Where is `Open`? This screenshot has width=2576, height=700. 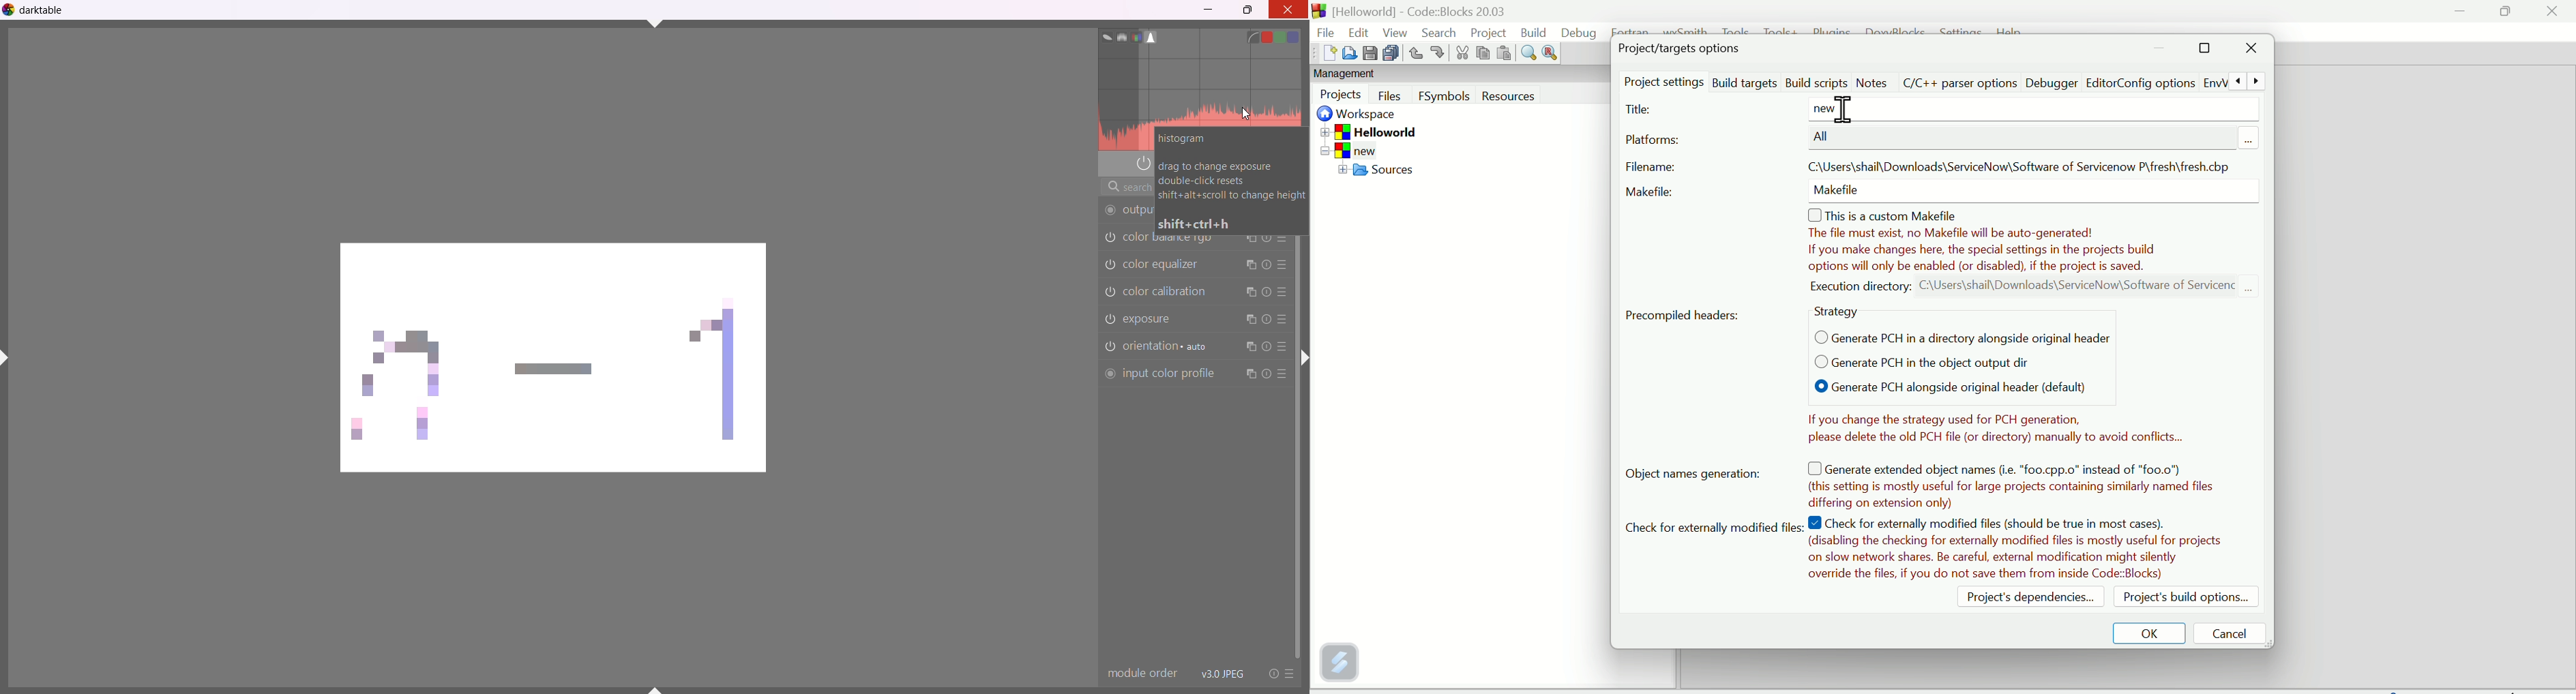 Open is located at coordinates (1349, 52).